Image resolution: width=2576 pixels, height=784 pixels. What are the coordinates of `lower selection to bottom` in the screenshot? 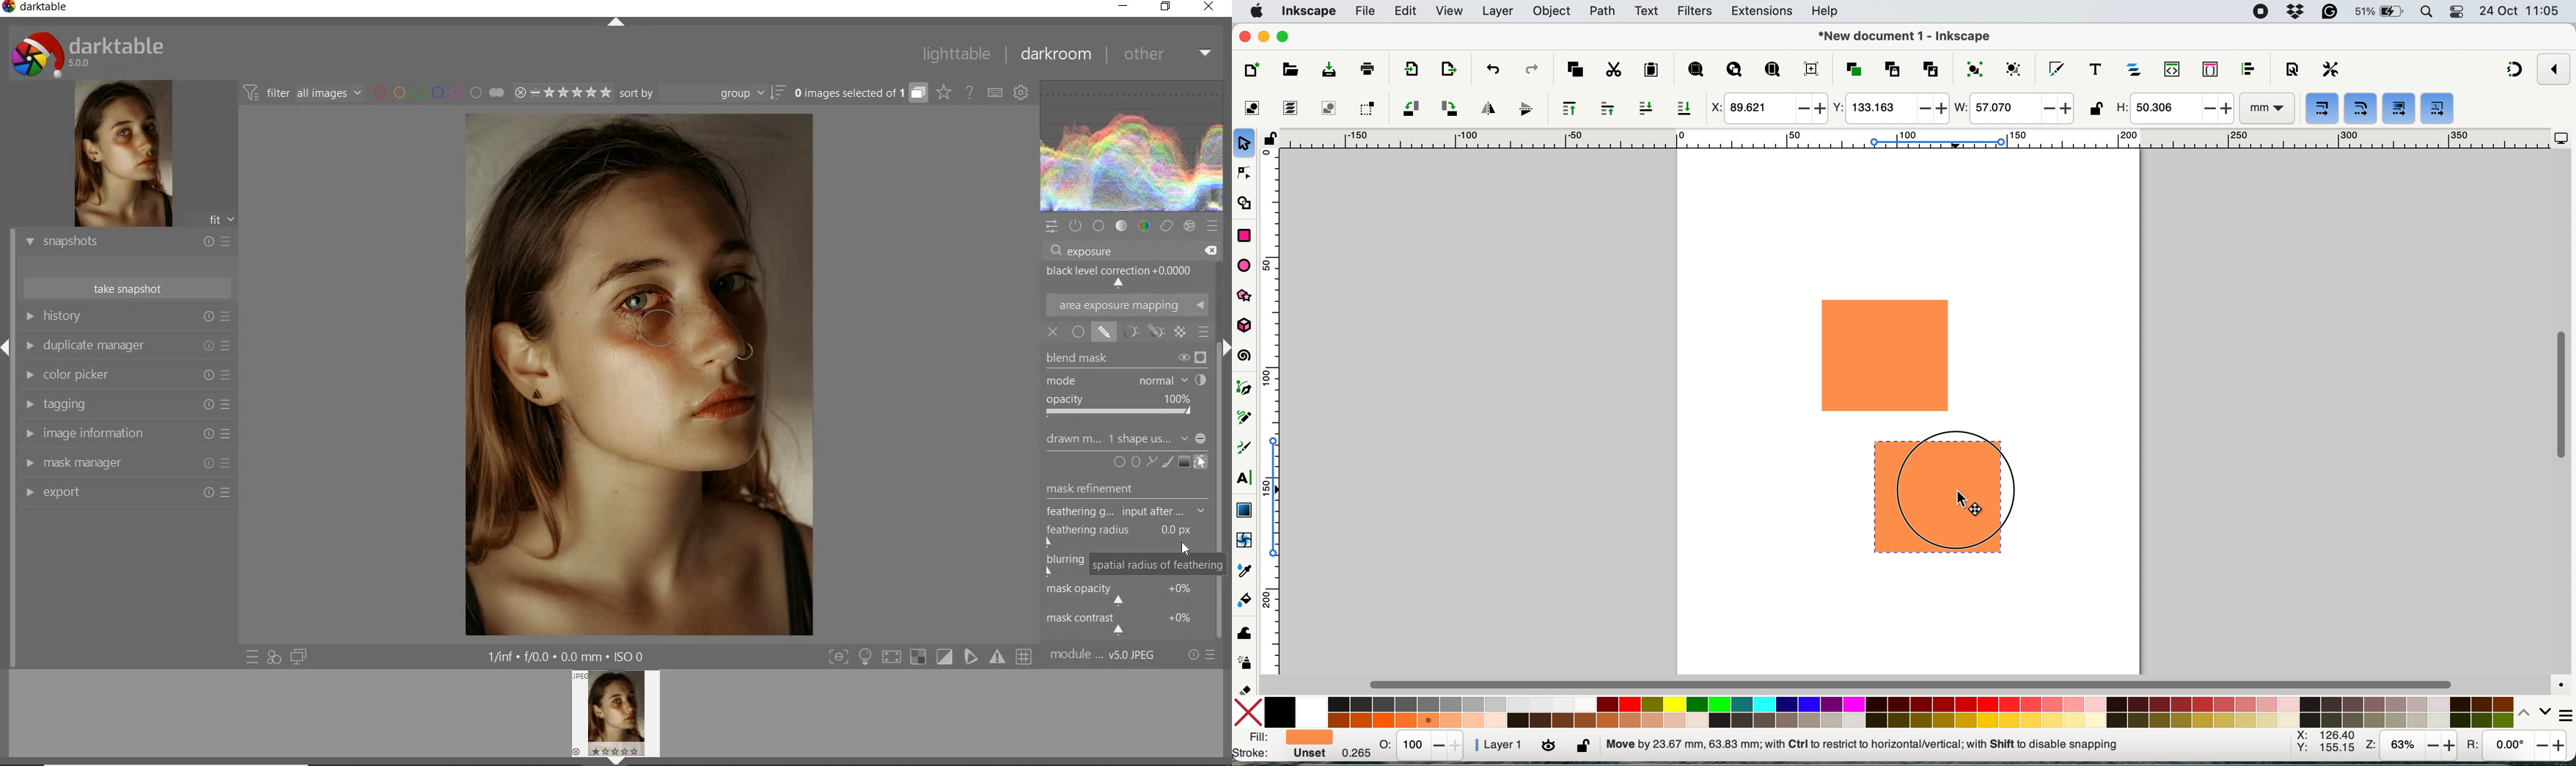 It's located at (1687, 109).